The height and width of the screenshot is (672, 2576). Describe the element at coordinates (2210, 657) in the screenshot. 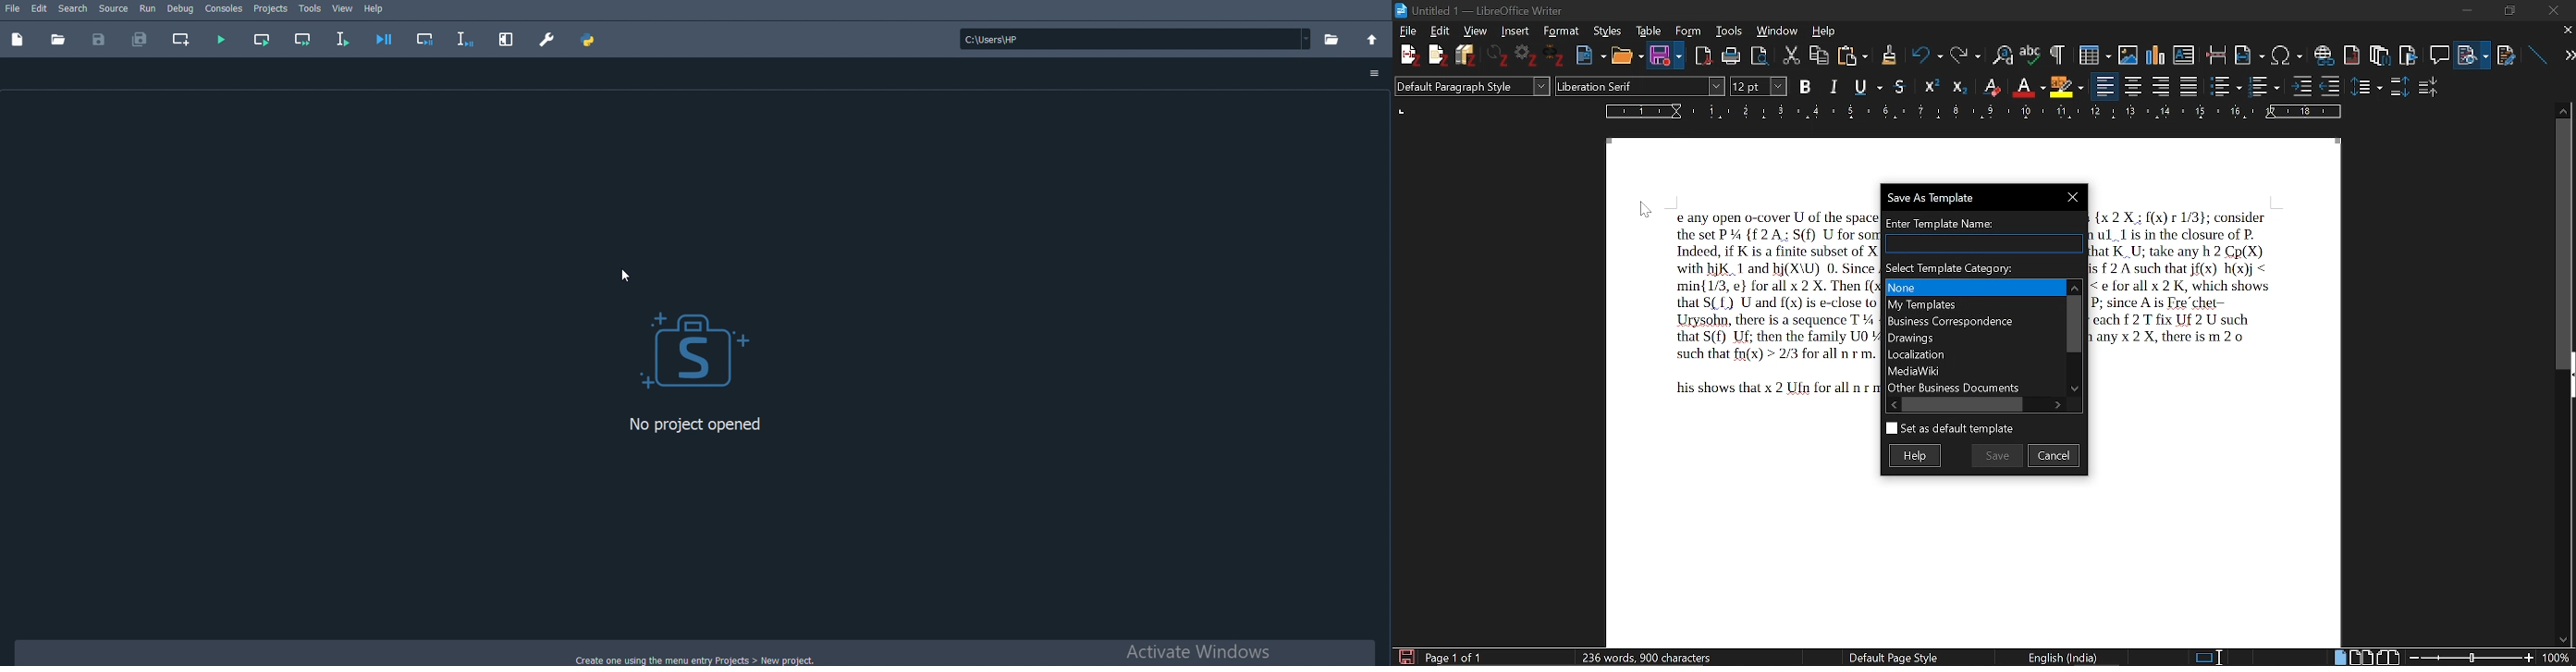

I see `standard selection` at that location.